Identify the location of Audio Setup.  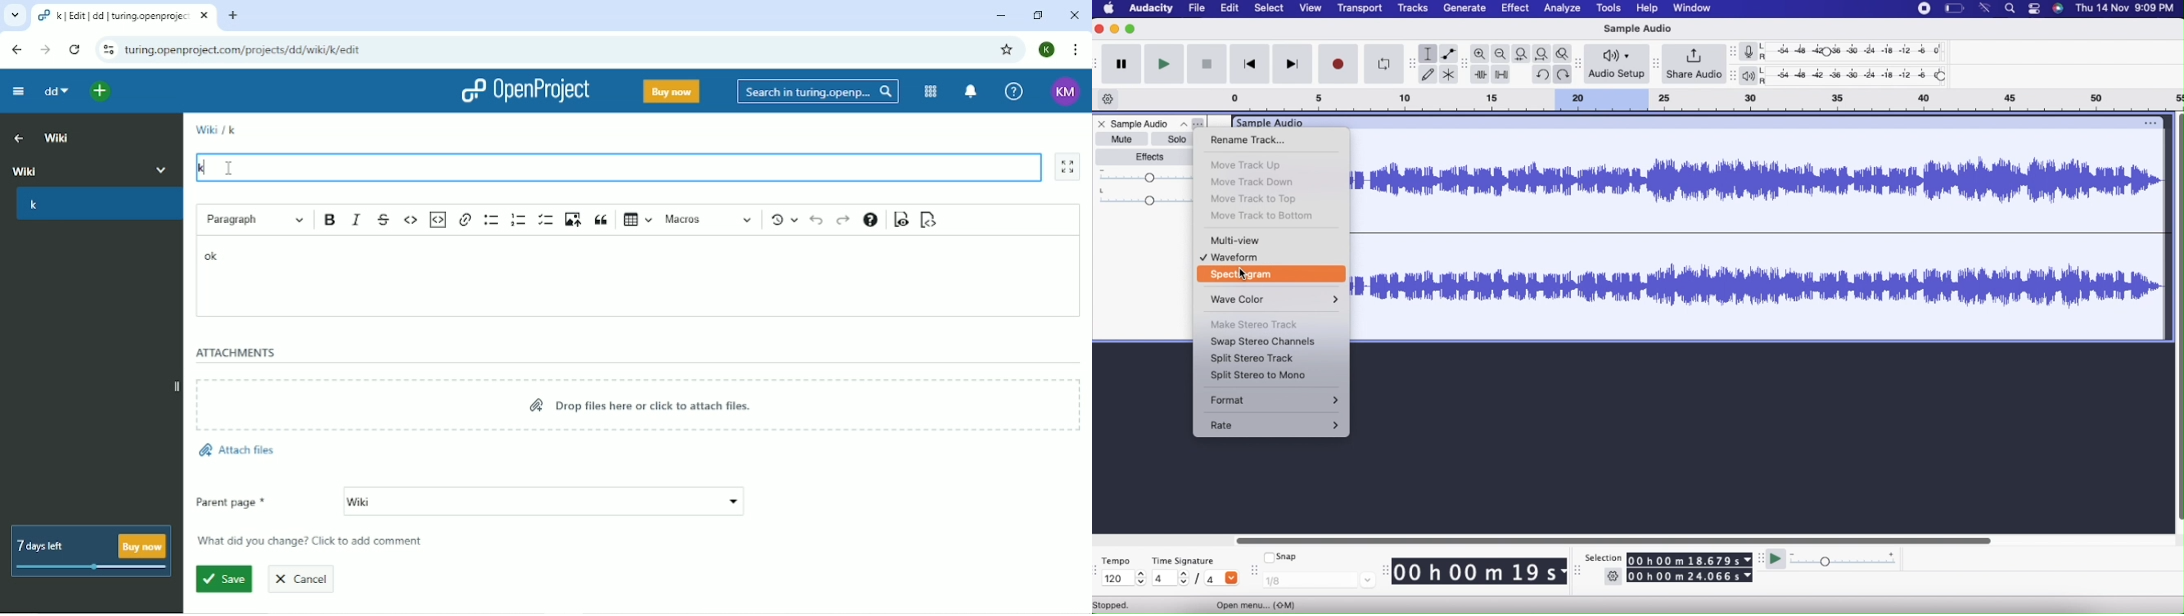
(1617, 65).